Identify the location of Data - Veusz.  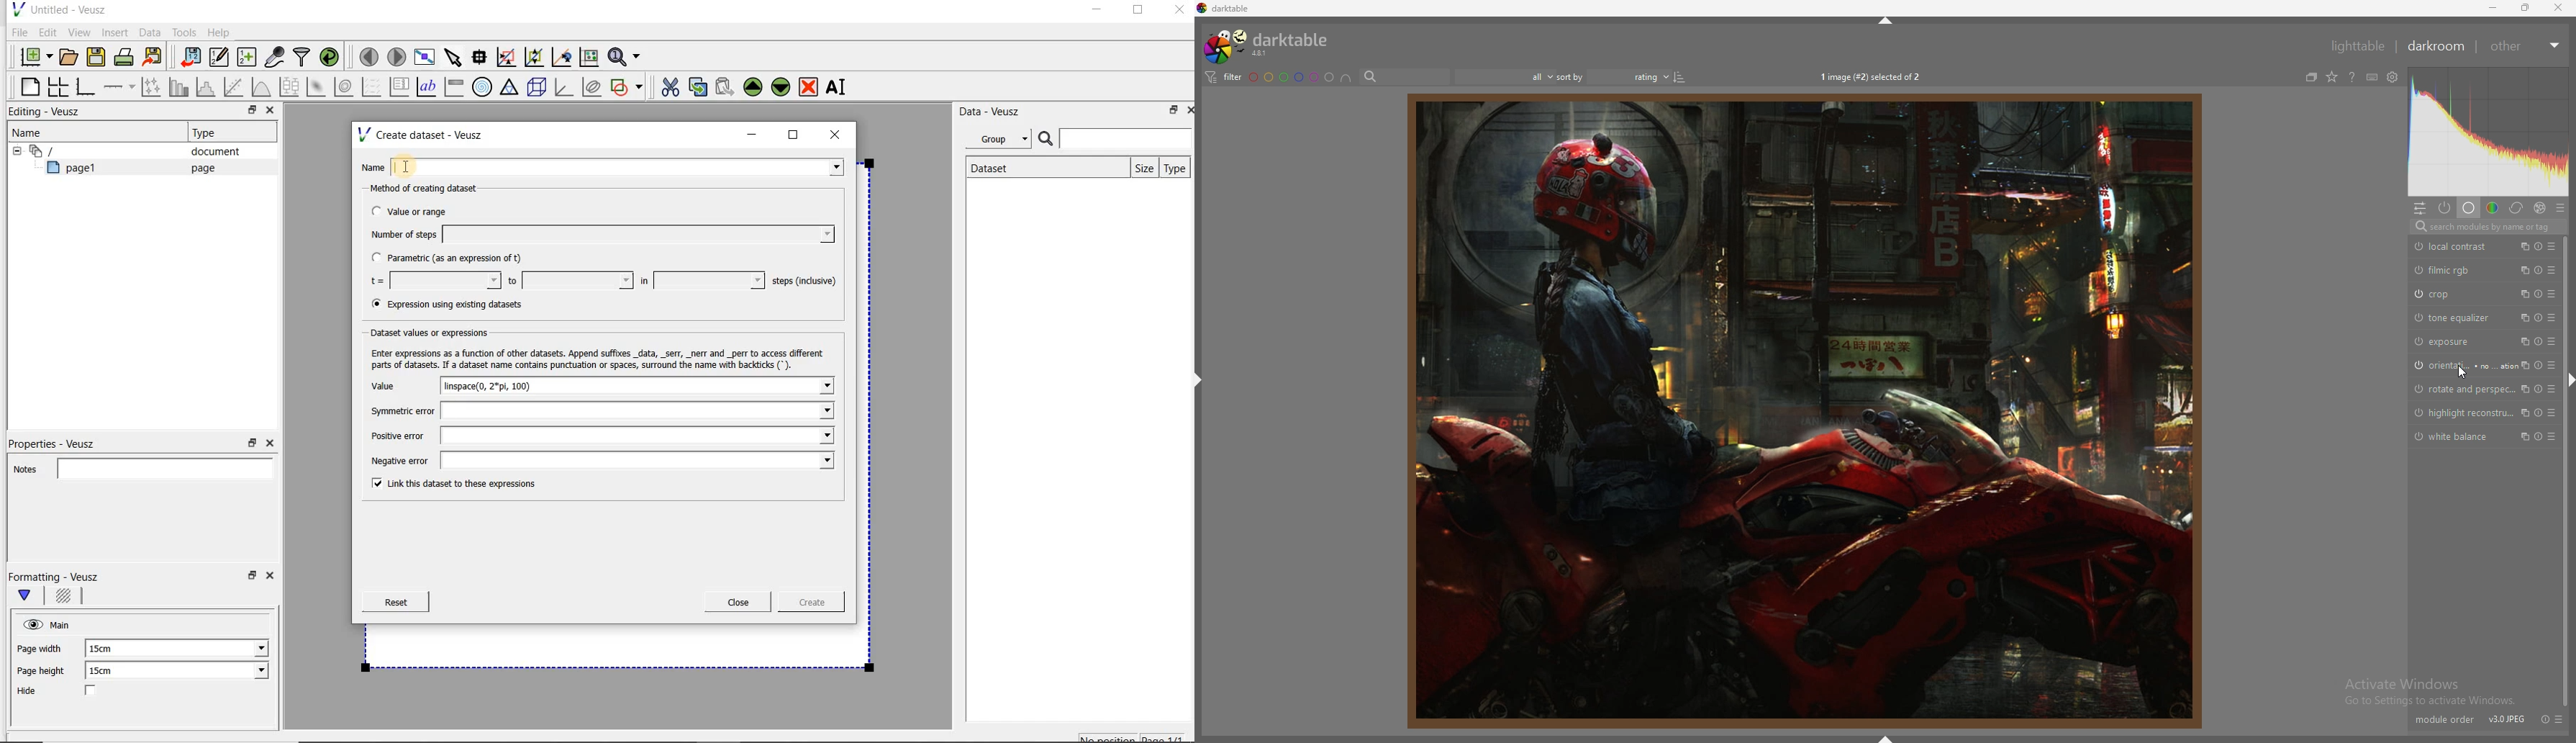
(995, 111).